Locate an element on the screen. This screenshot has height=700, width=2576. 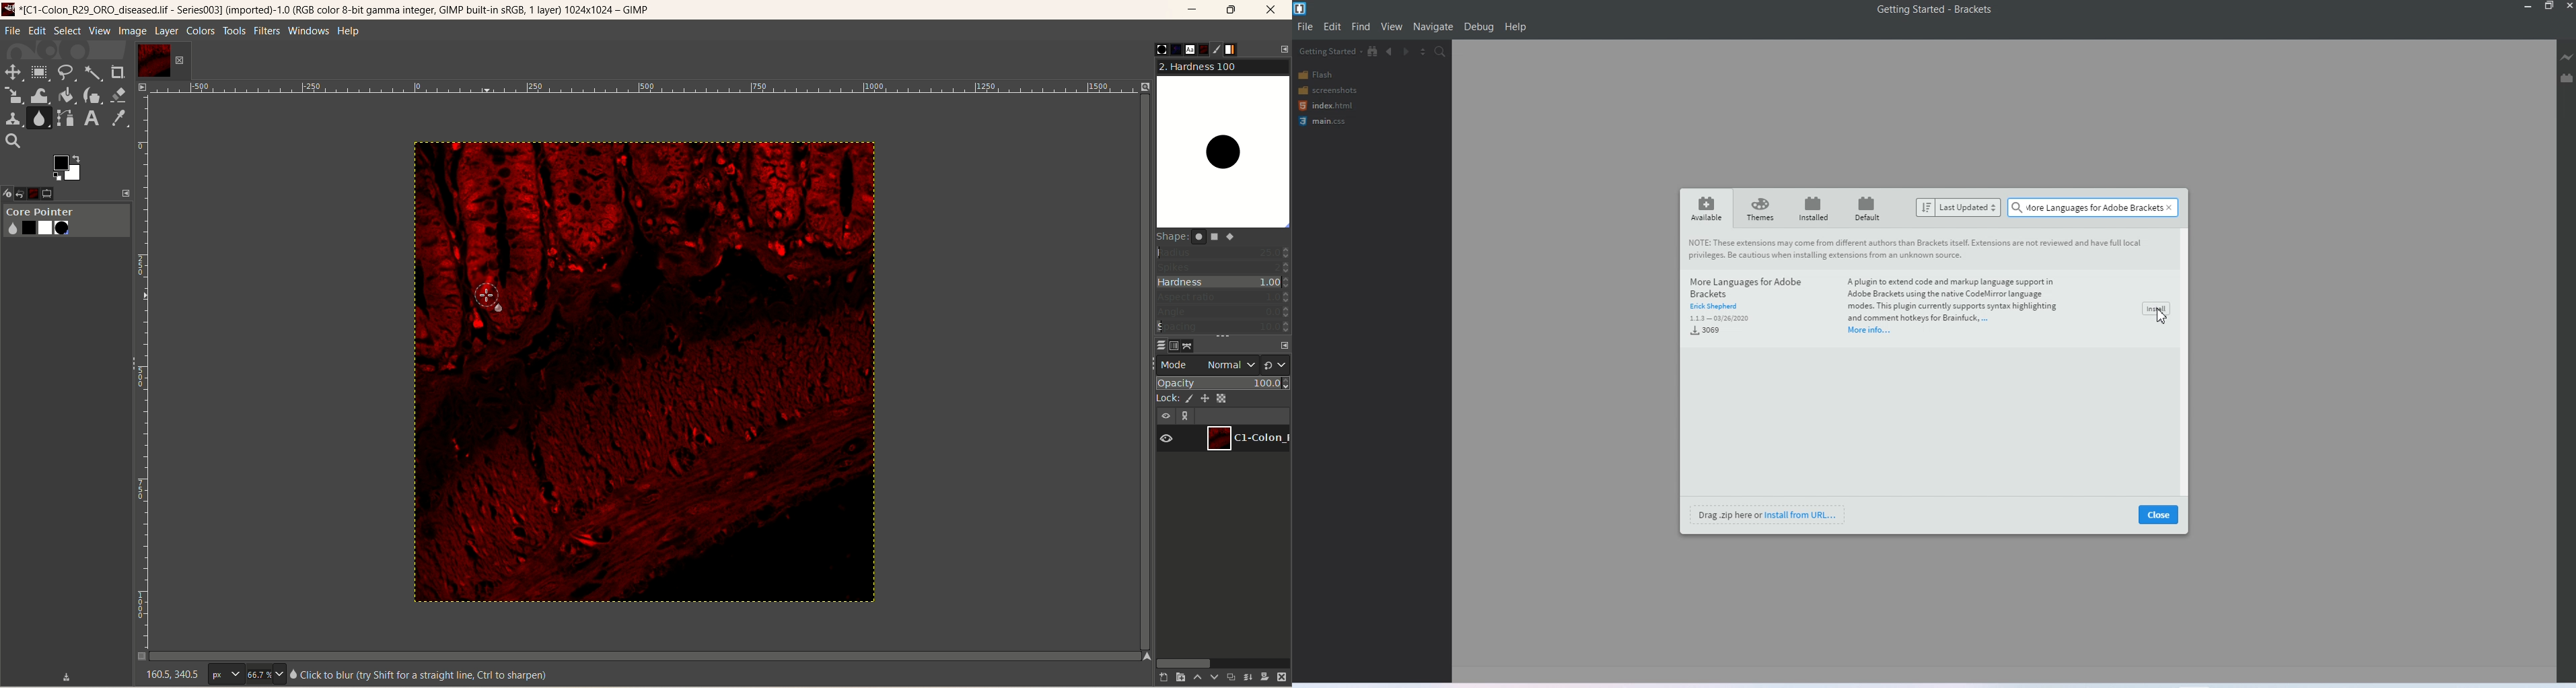
add a mask is located at coordinates (1265, 676).